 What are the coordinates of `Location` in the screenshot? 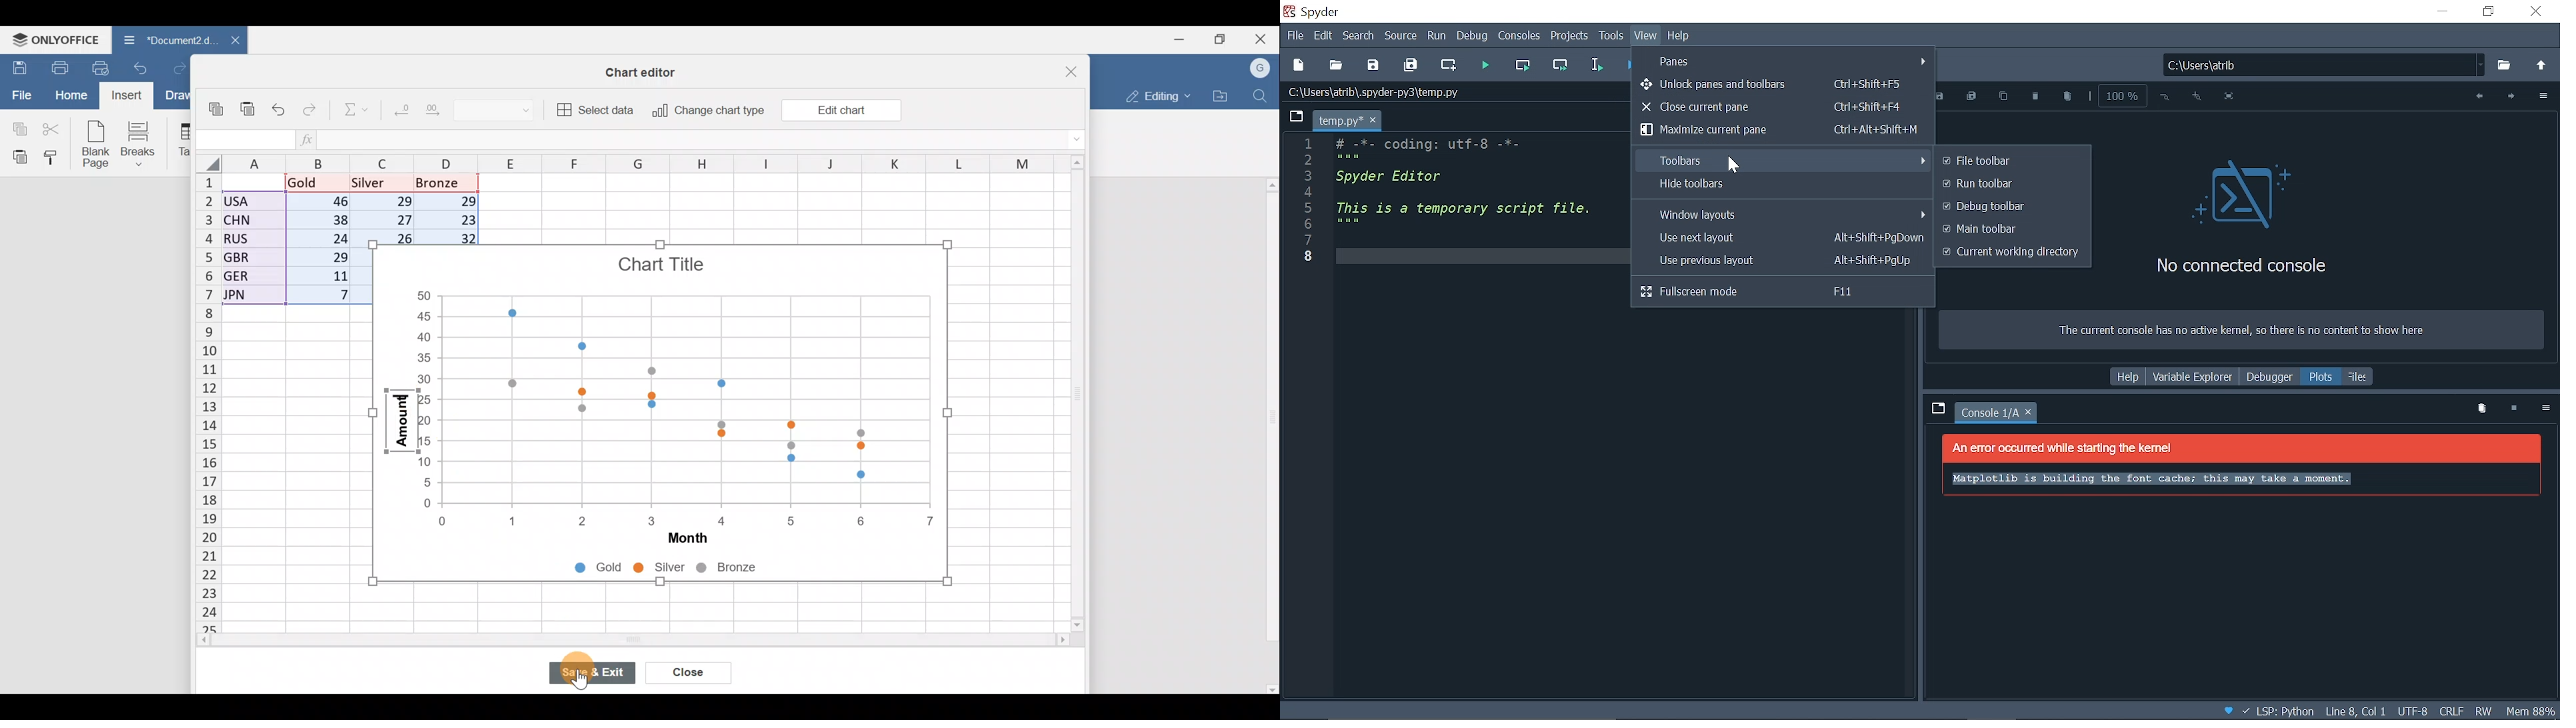 It's located at (1385, 92).